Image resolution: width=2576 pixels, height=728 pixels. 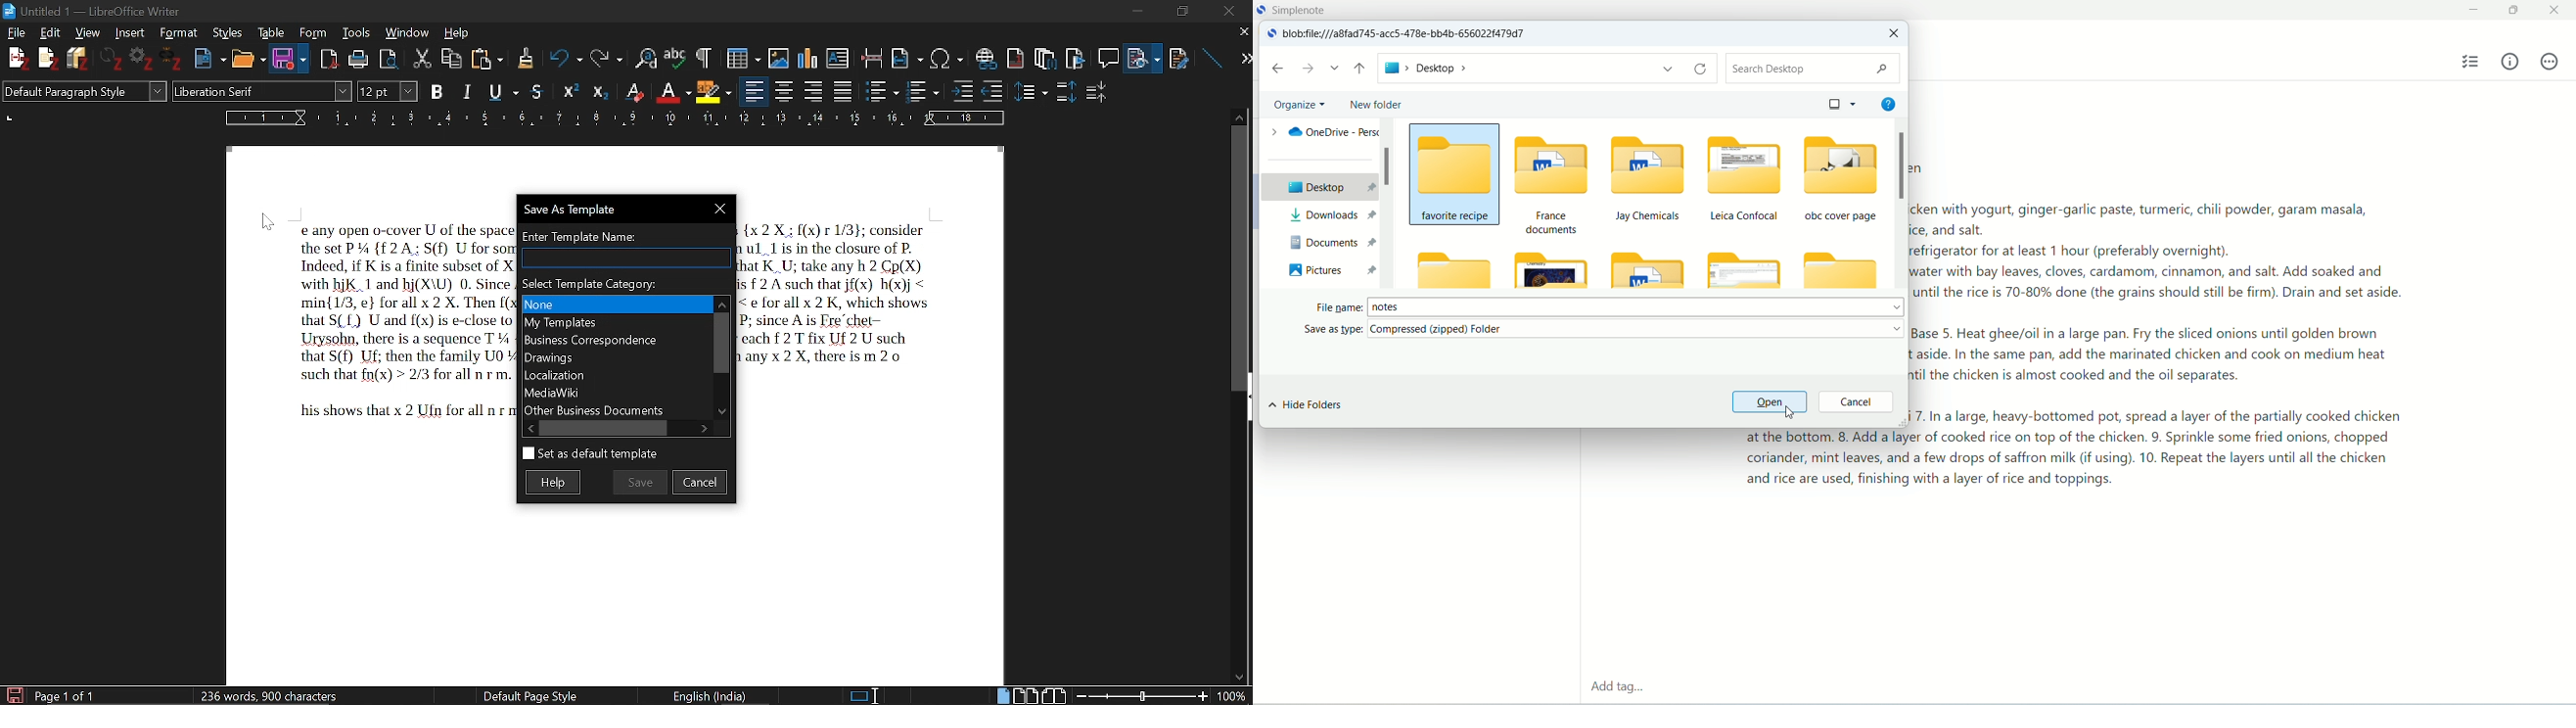 I want to click on Insert cross reference, so click(x=1179, y=54).